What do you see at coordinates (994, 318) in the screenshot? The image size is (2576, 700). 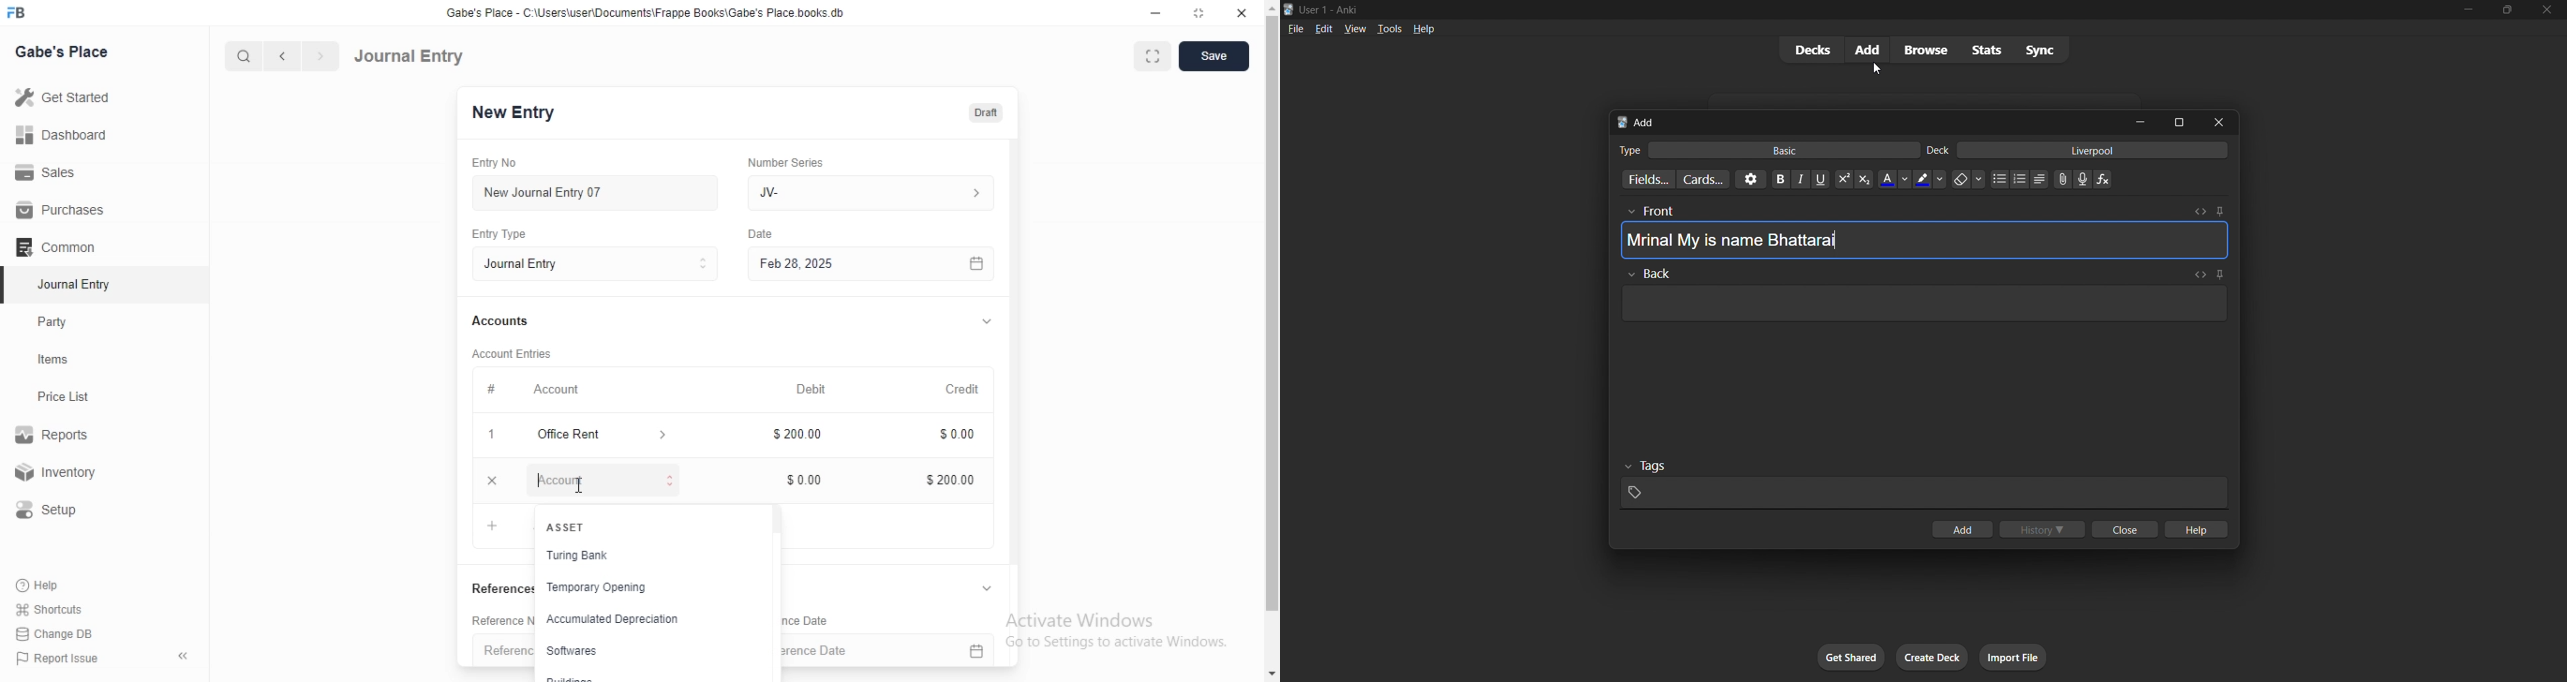 I see `v` at bounding box center [994, 318].